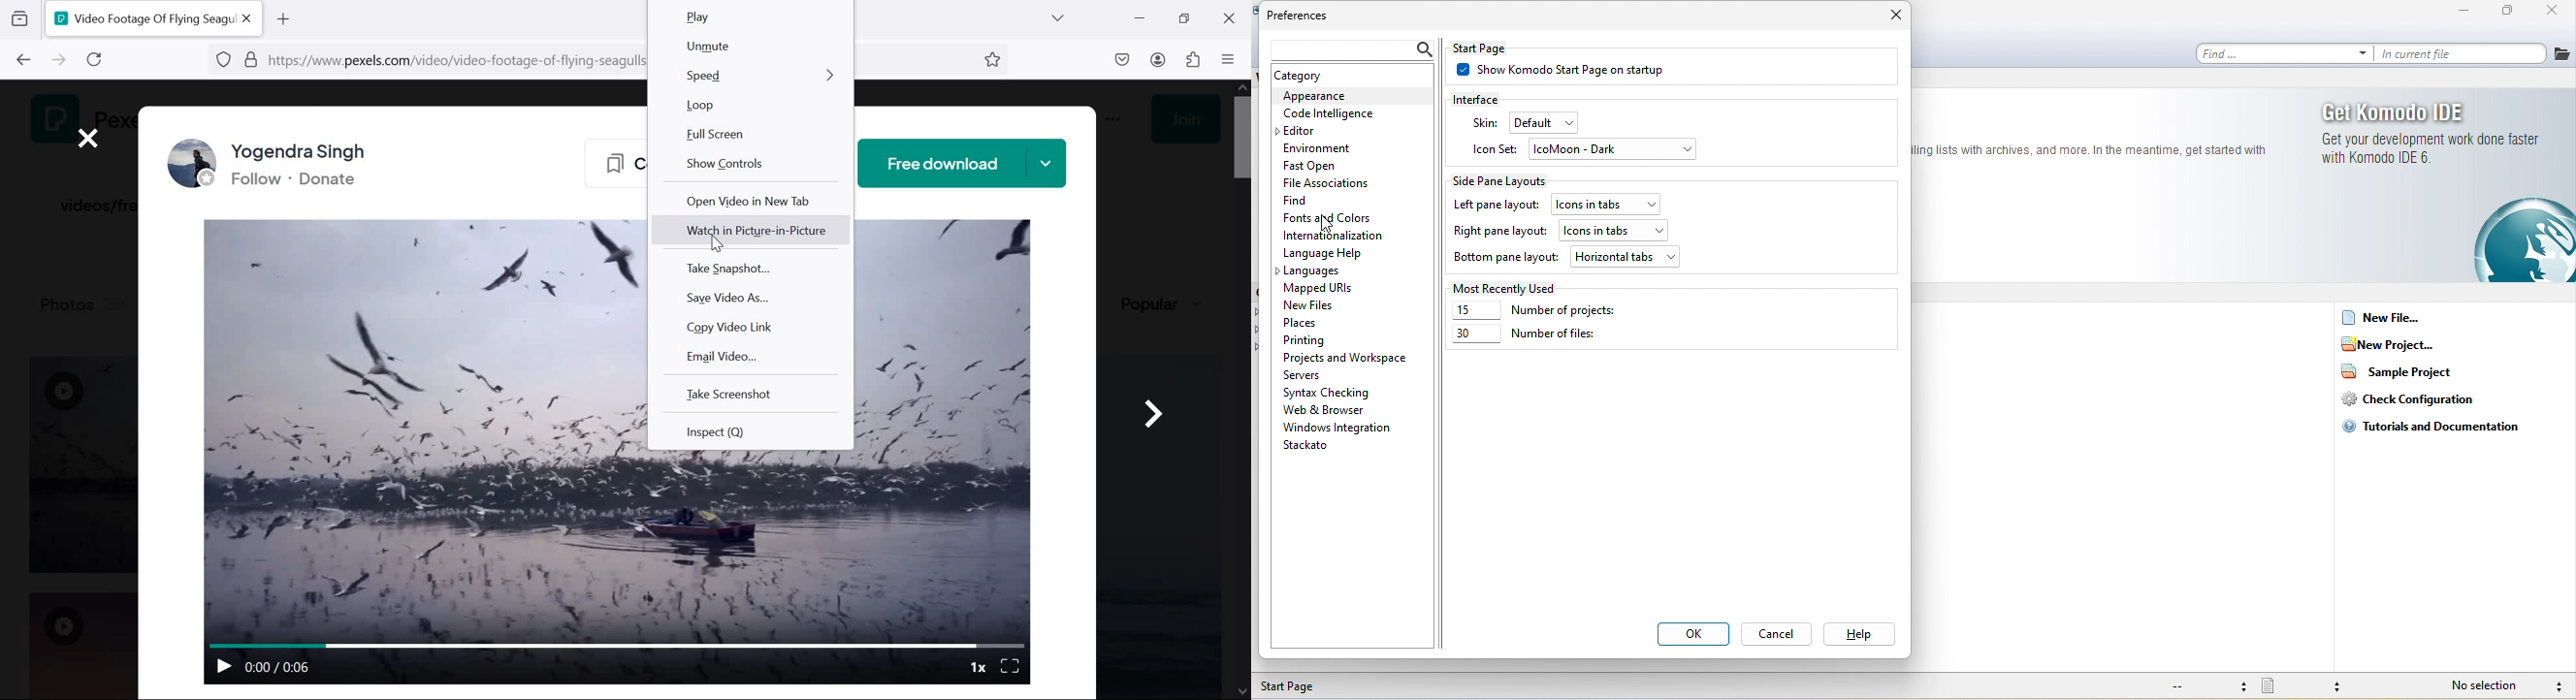 This screenshot has height=700, width=2576. What do you see at coordinates (994, 61) in the screenshot?
I see `BOOKMARK` at bounding box center [994, 61].